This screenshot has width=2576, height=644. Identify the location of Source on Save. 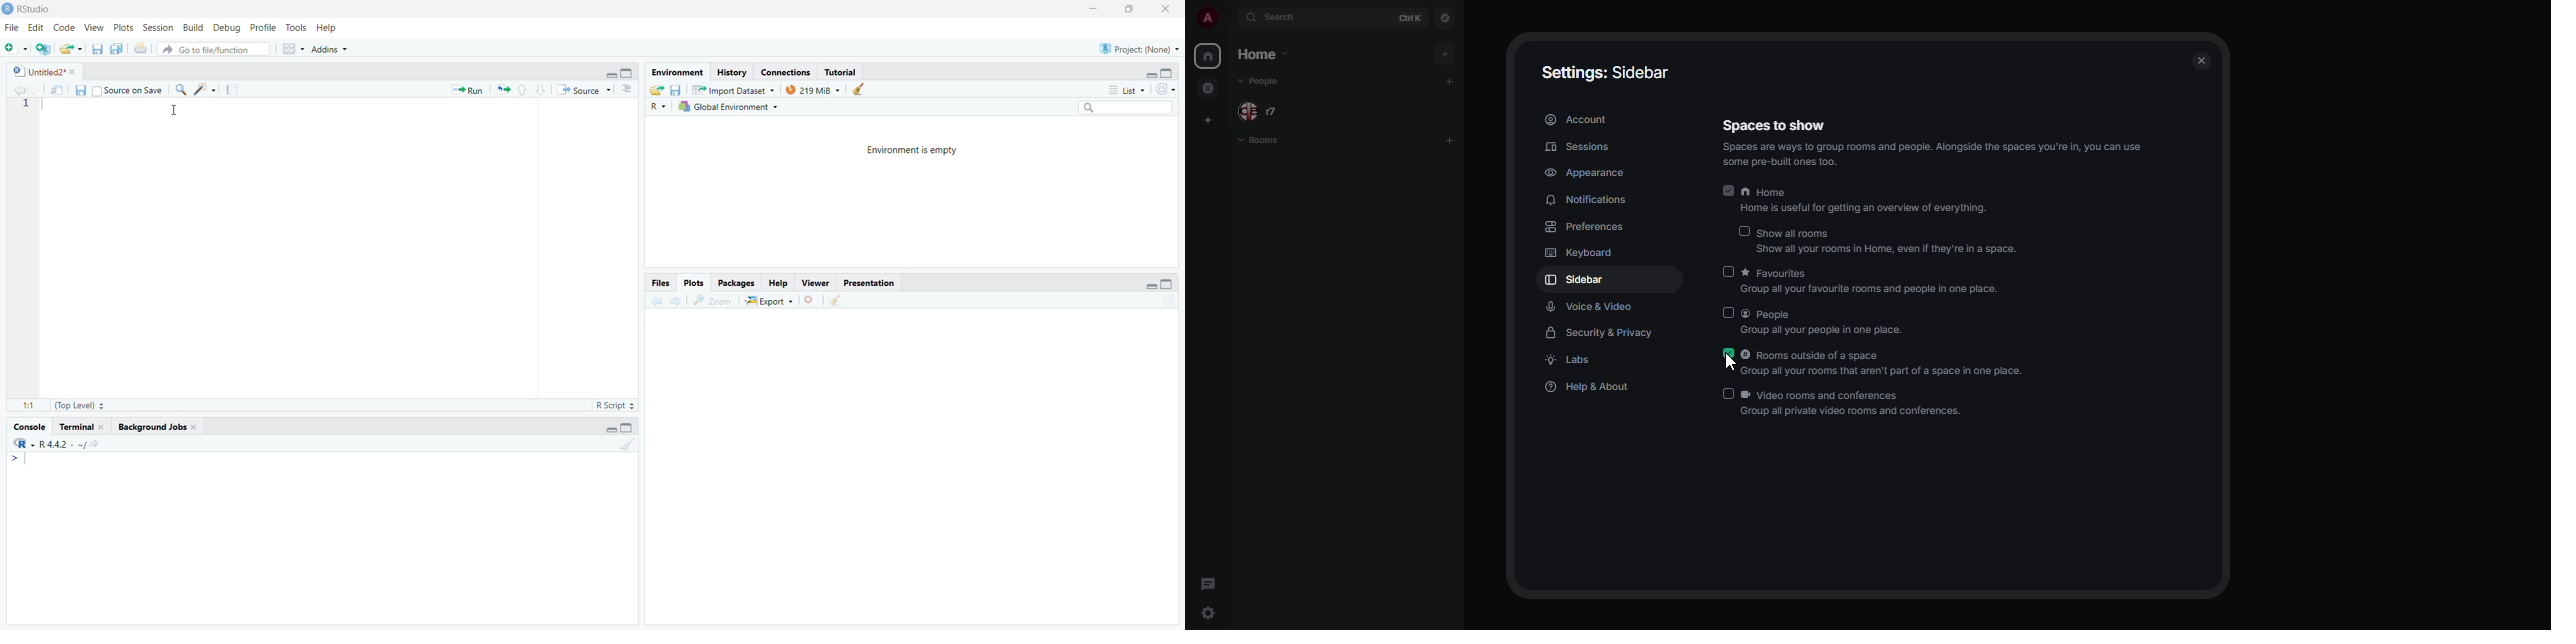
(128, 89).